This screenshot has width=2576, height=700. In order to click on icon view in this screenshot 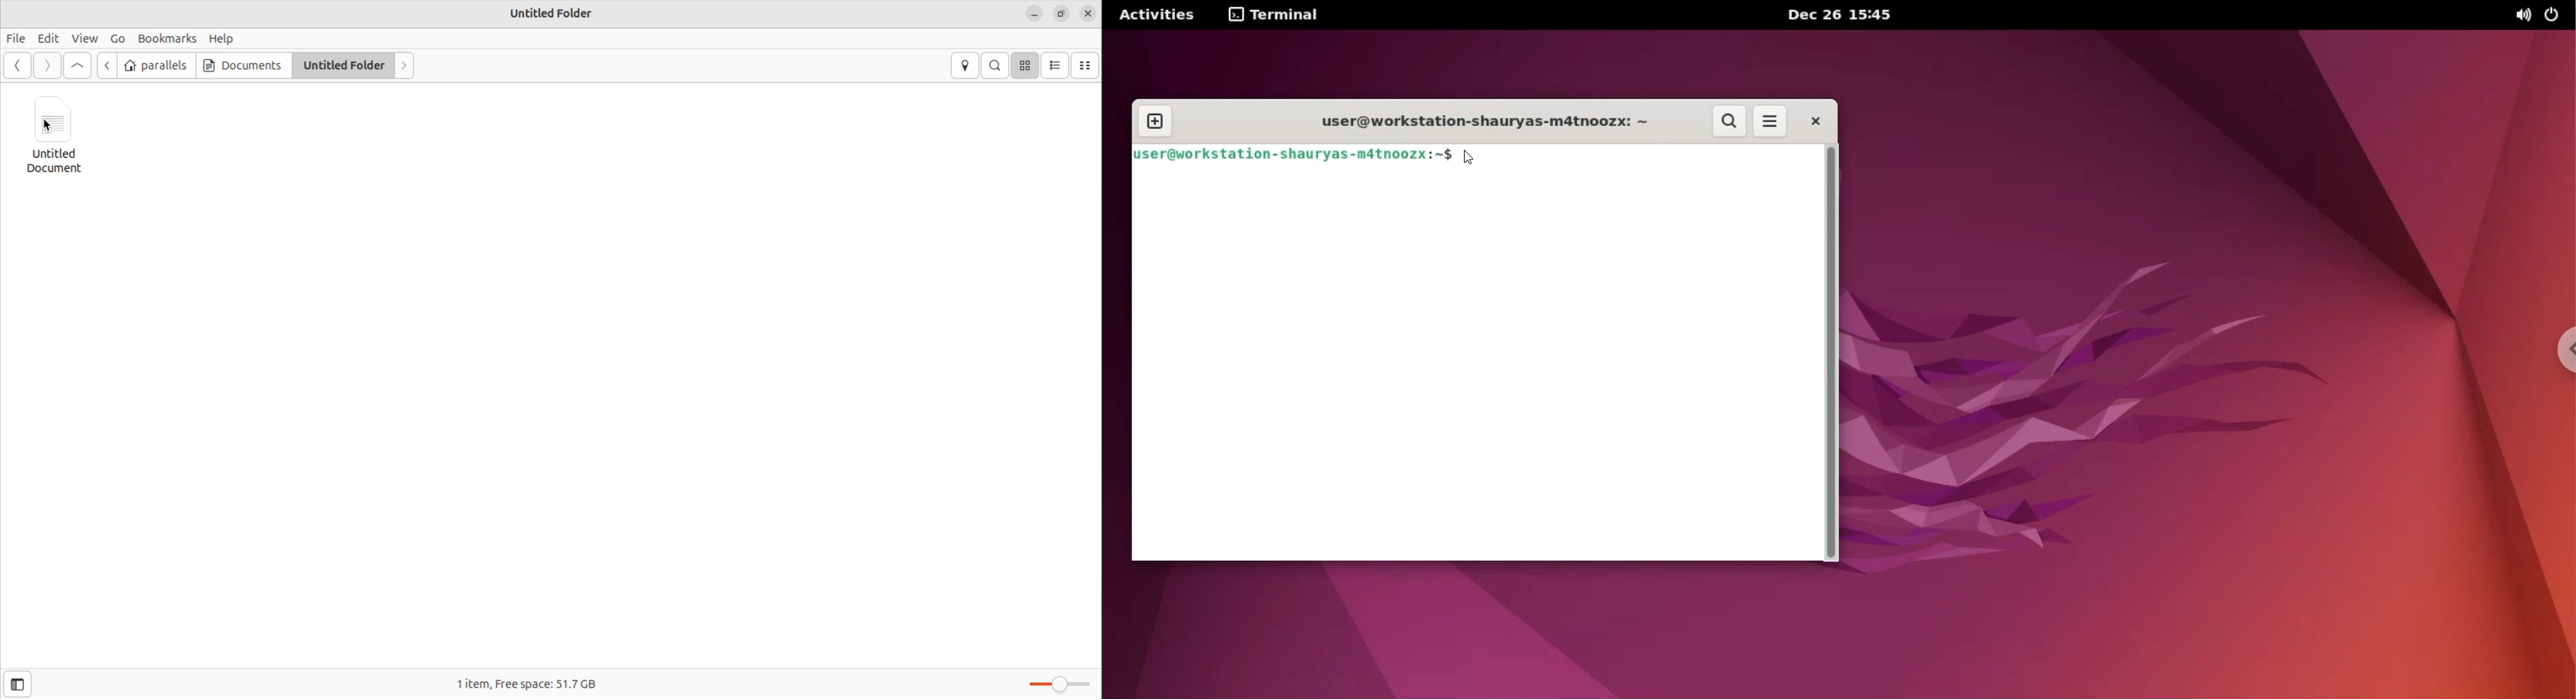, I will do `click(1027, 65)`.